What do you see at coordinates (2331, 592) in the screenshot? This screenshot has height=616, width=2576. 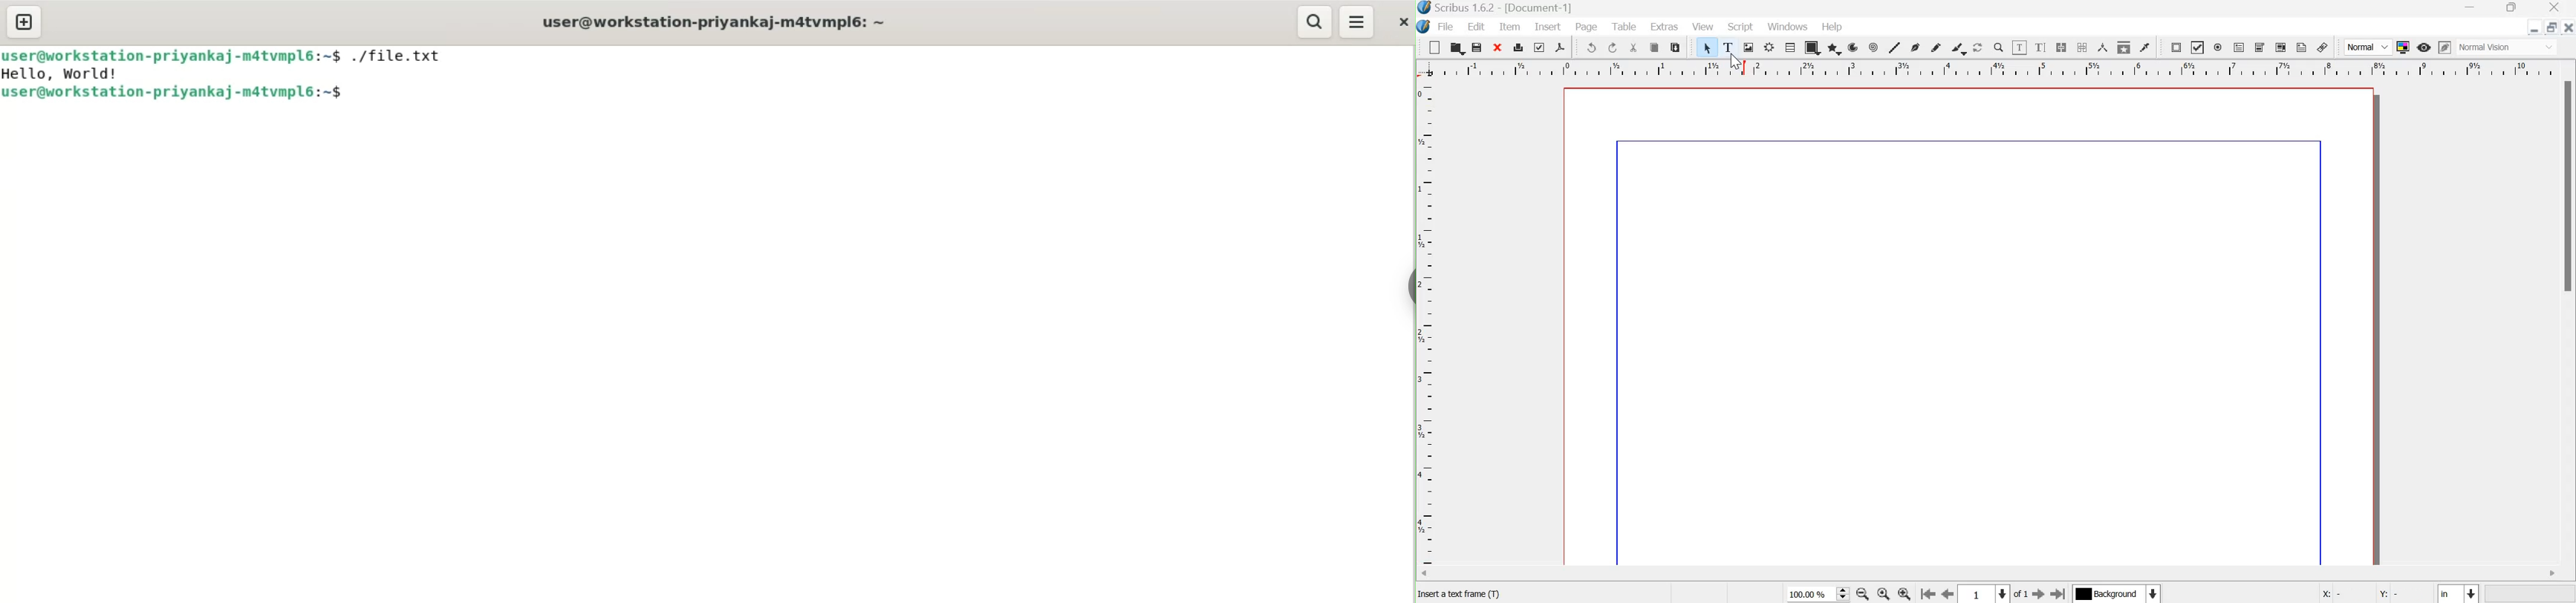 I see `X:` at bounding box center [2331, 592].